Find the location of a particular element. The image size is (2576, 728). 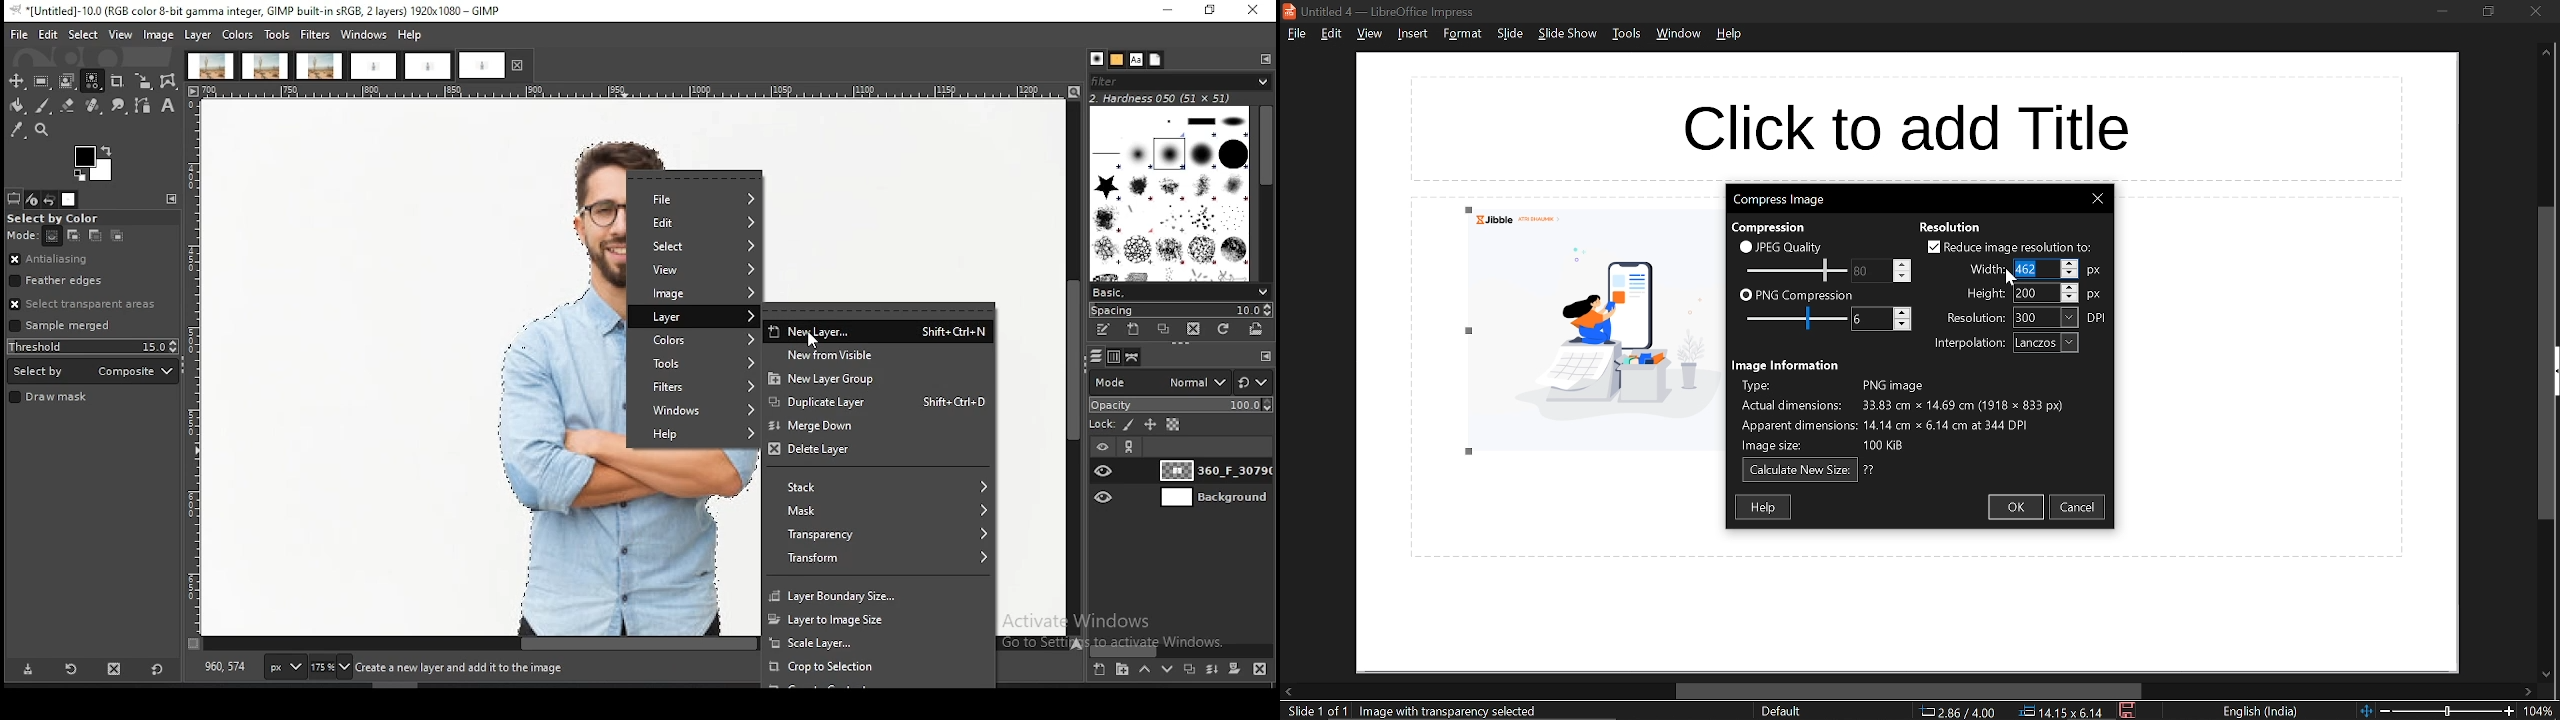

move layer one step up is located at coordinates (1144, 669).